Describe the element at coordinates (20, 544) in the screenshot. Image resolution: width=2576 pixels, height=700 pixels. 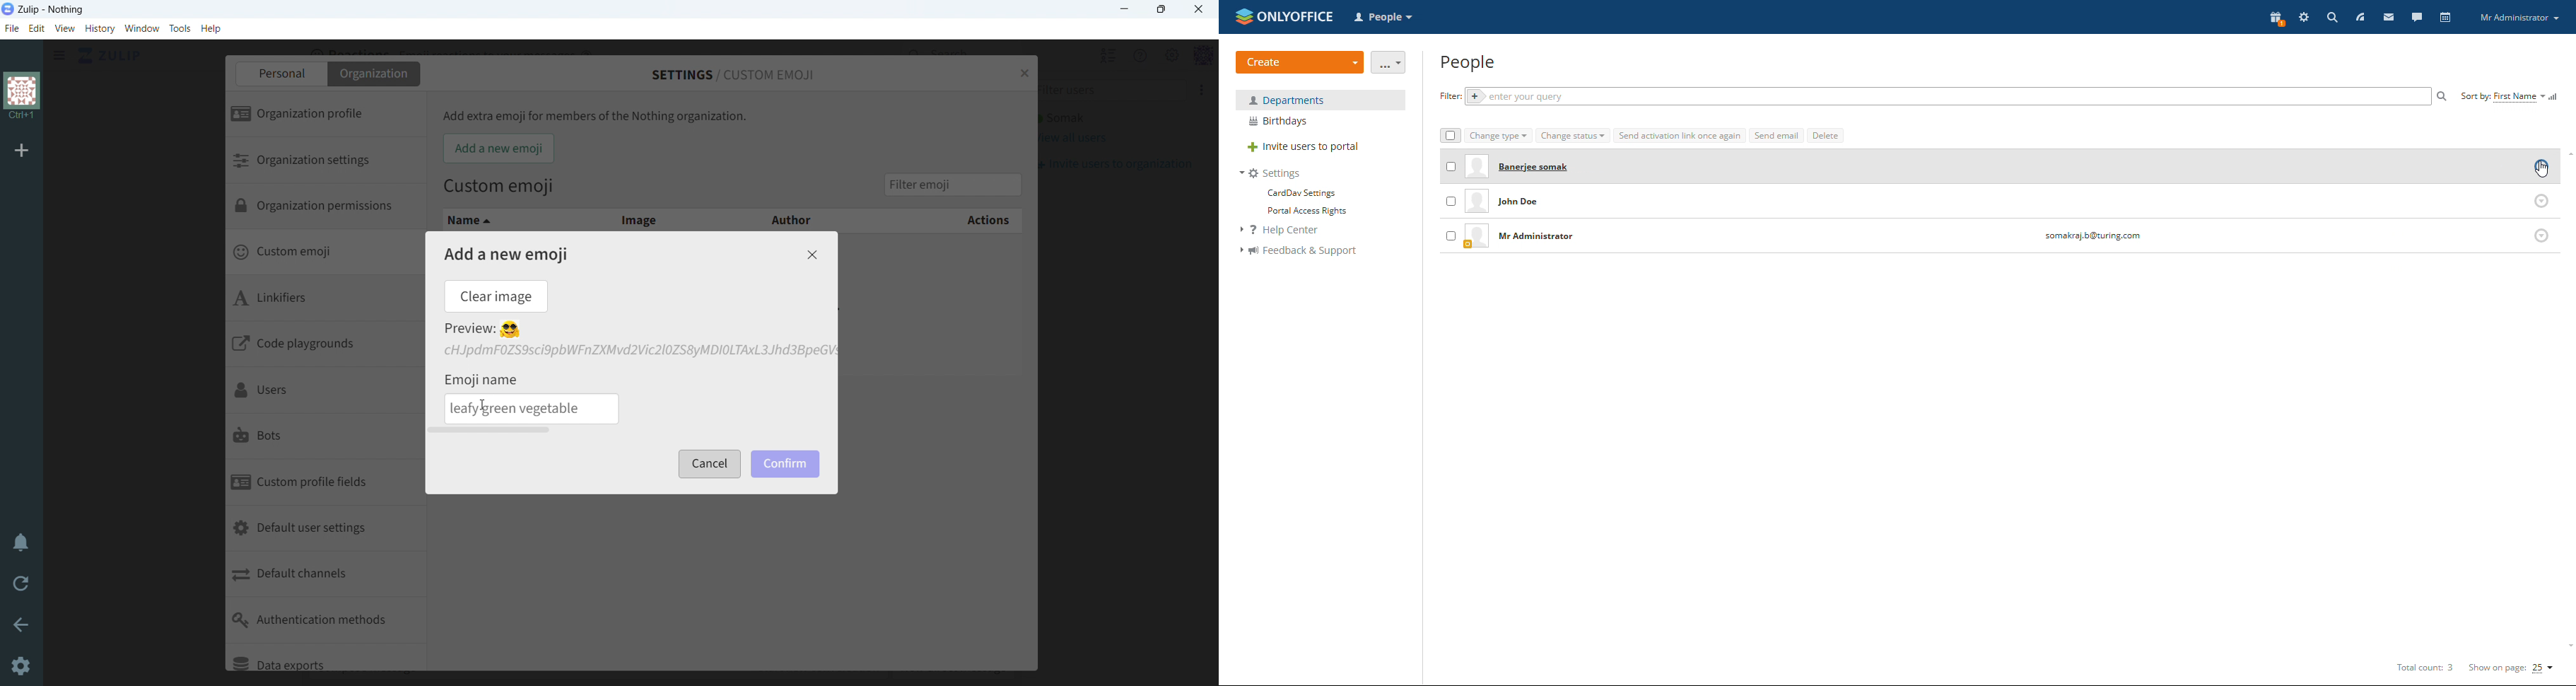
I see `enable do not disturb` at that location.